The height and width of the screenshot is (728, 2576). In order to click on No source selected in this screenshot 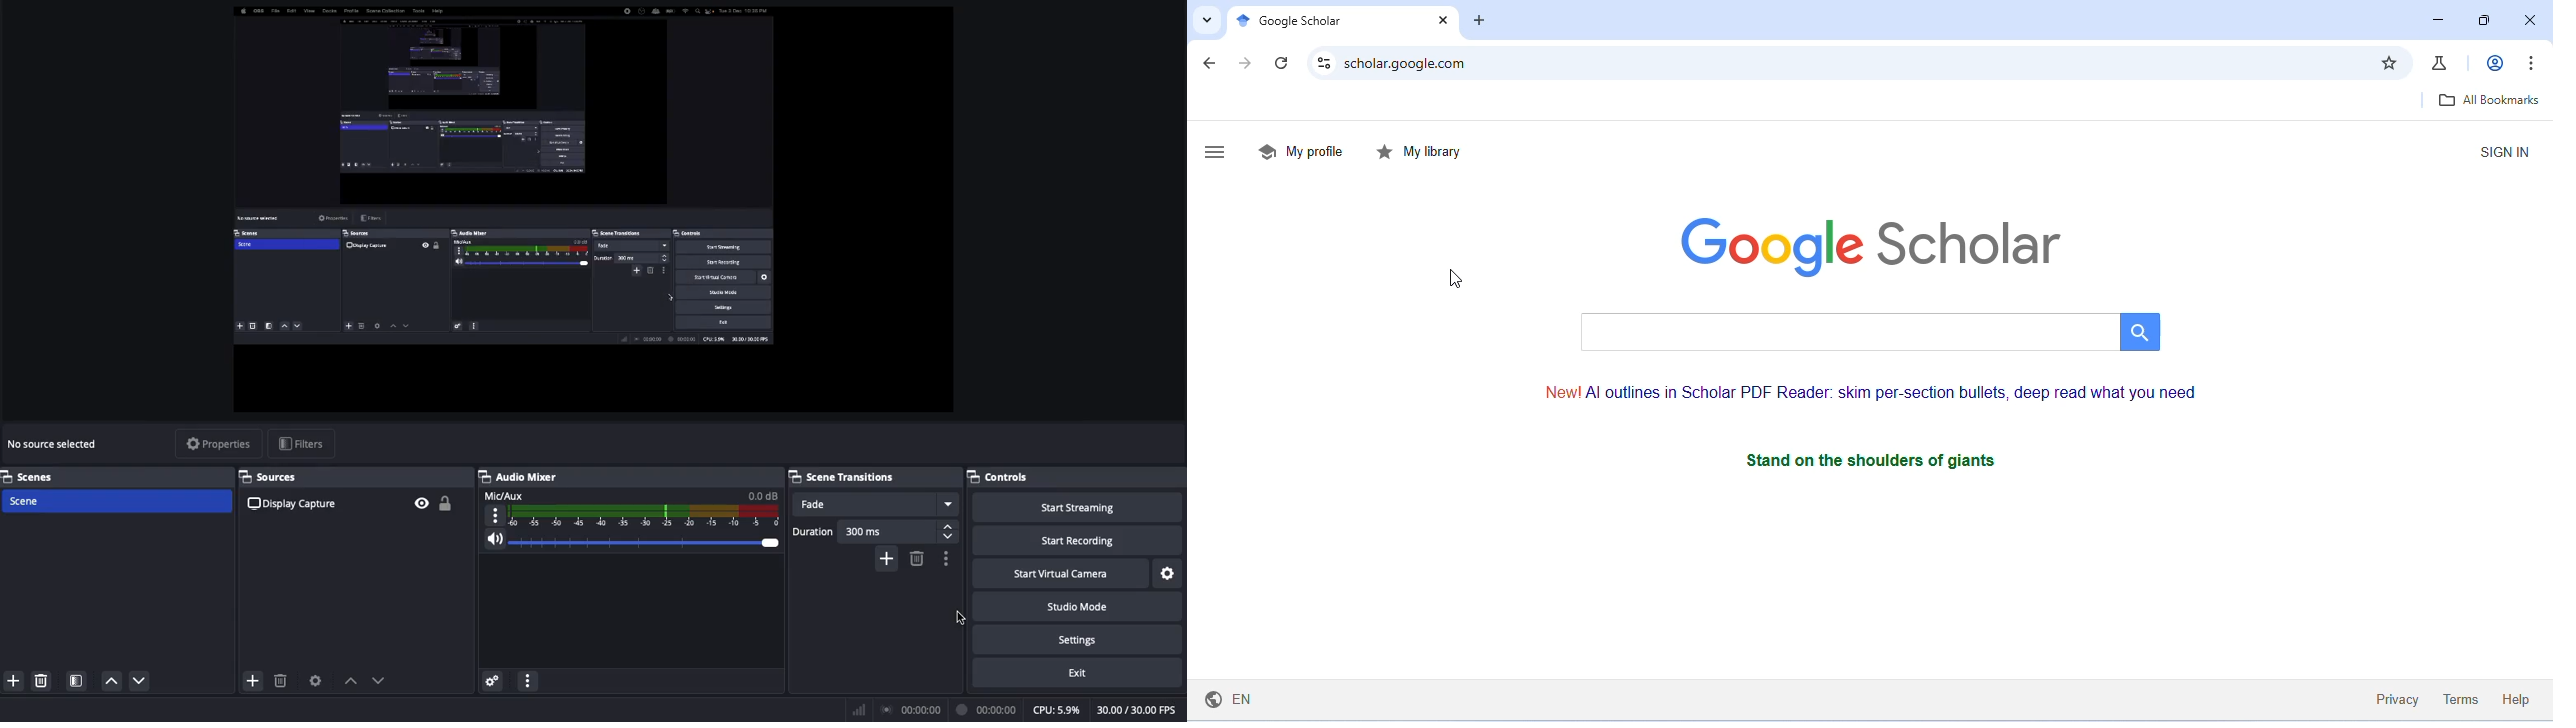, I will do `click(55, 447)`.